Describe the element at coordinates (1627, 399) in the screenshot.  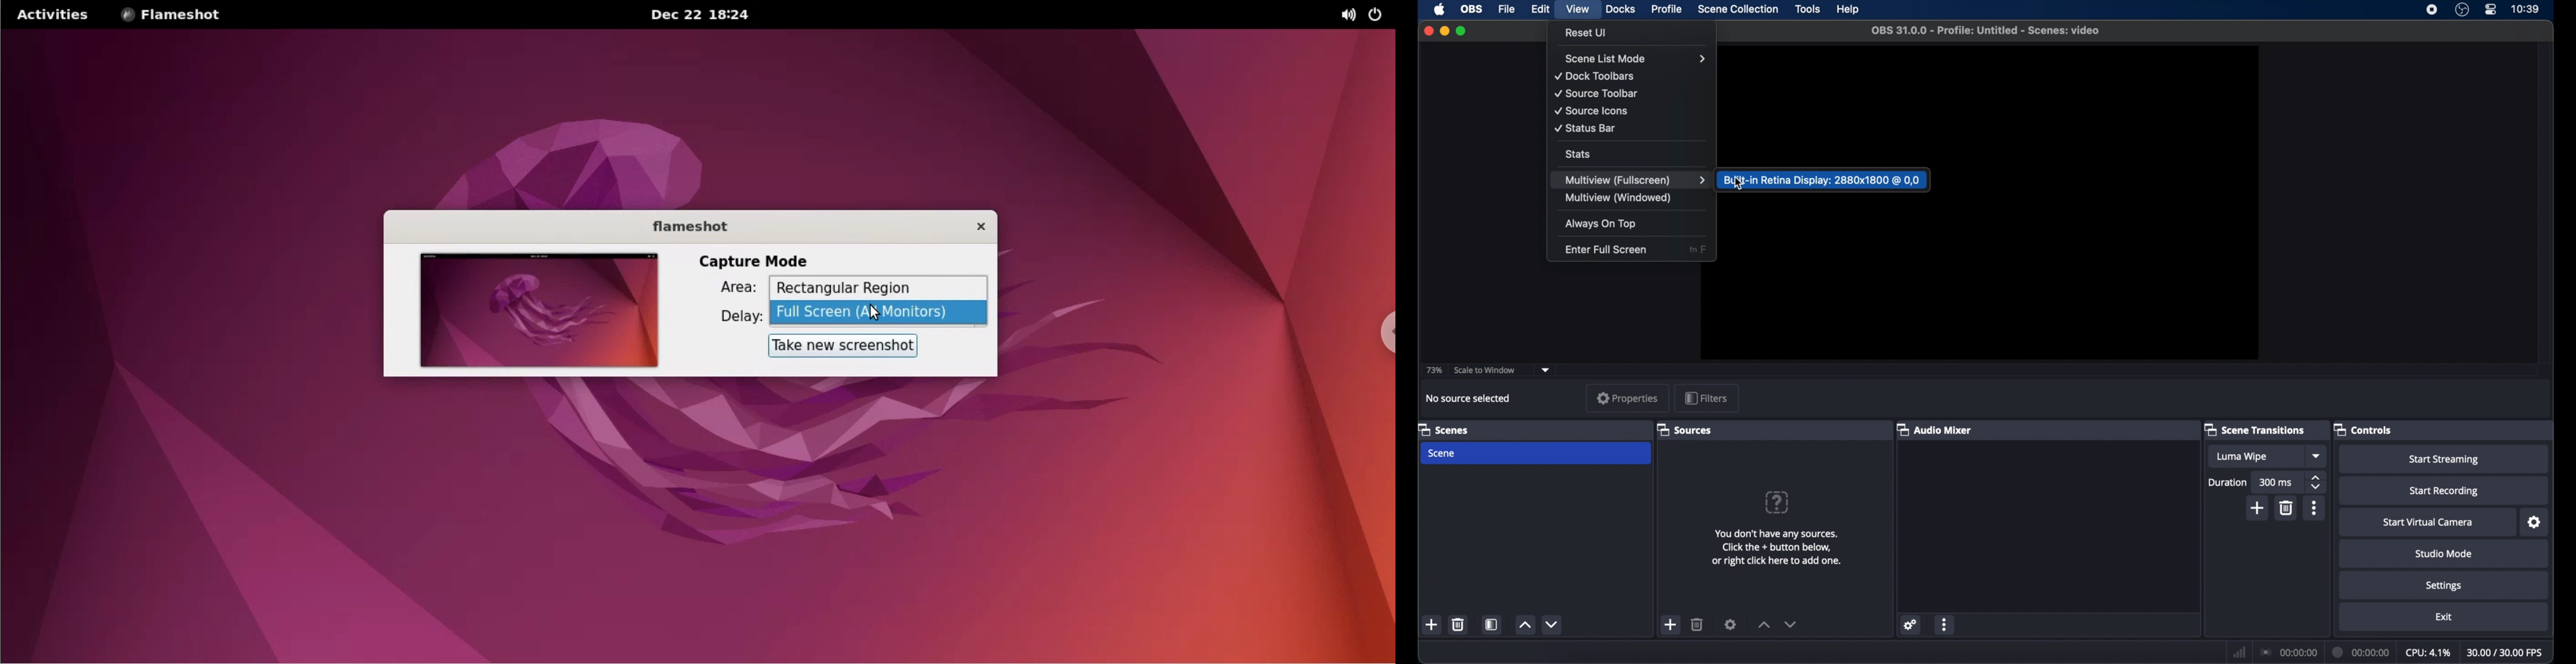
I see `properties` at that location.